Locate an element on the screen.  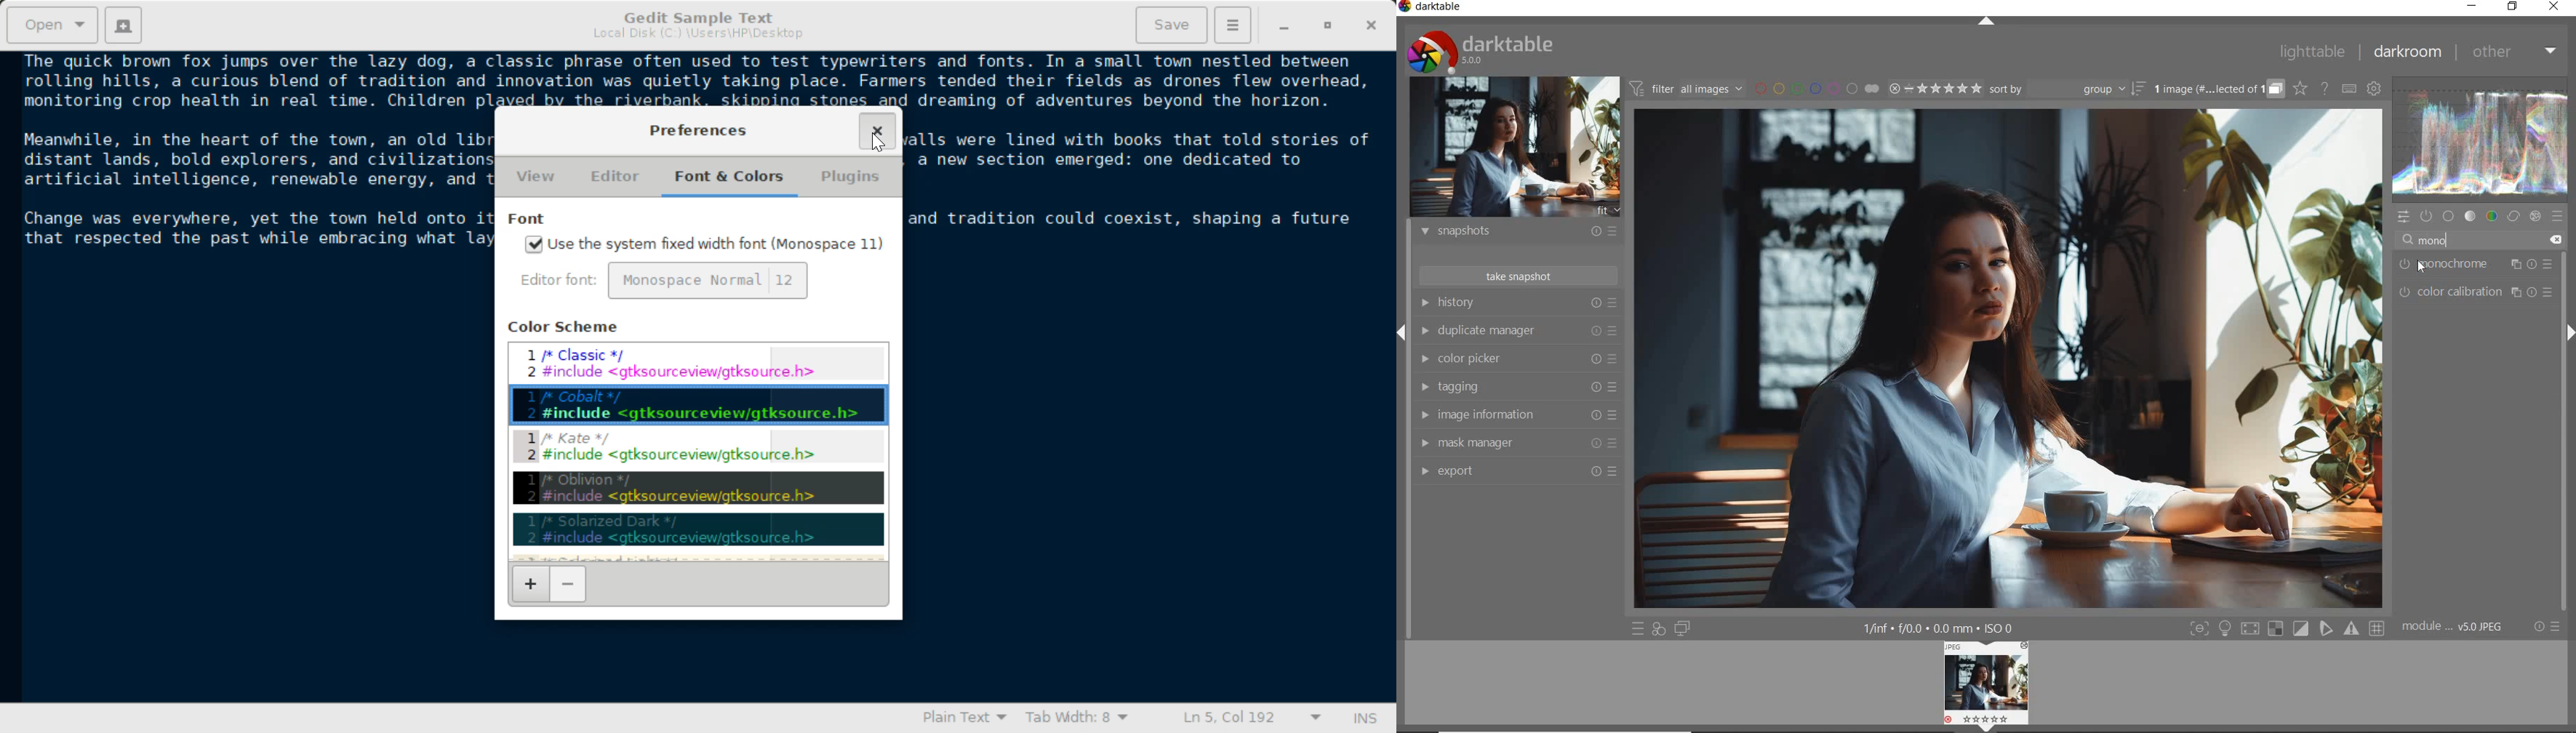
Expand/Collapse is located at coordinates (1403, 331).